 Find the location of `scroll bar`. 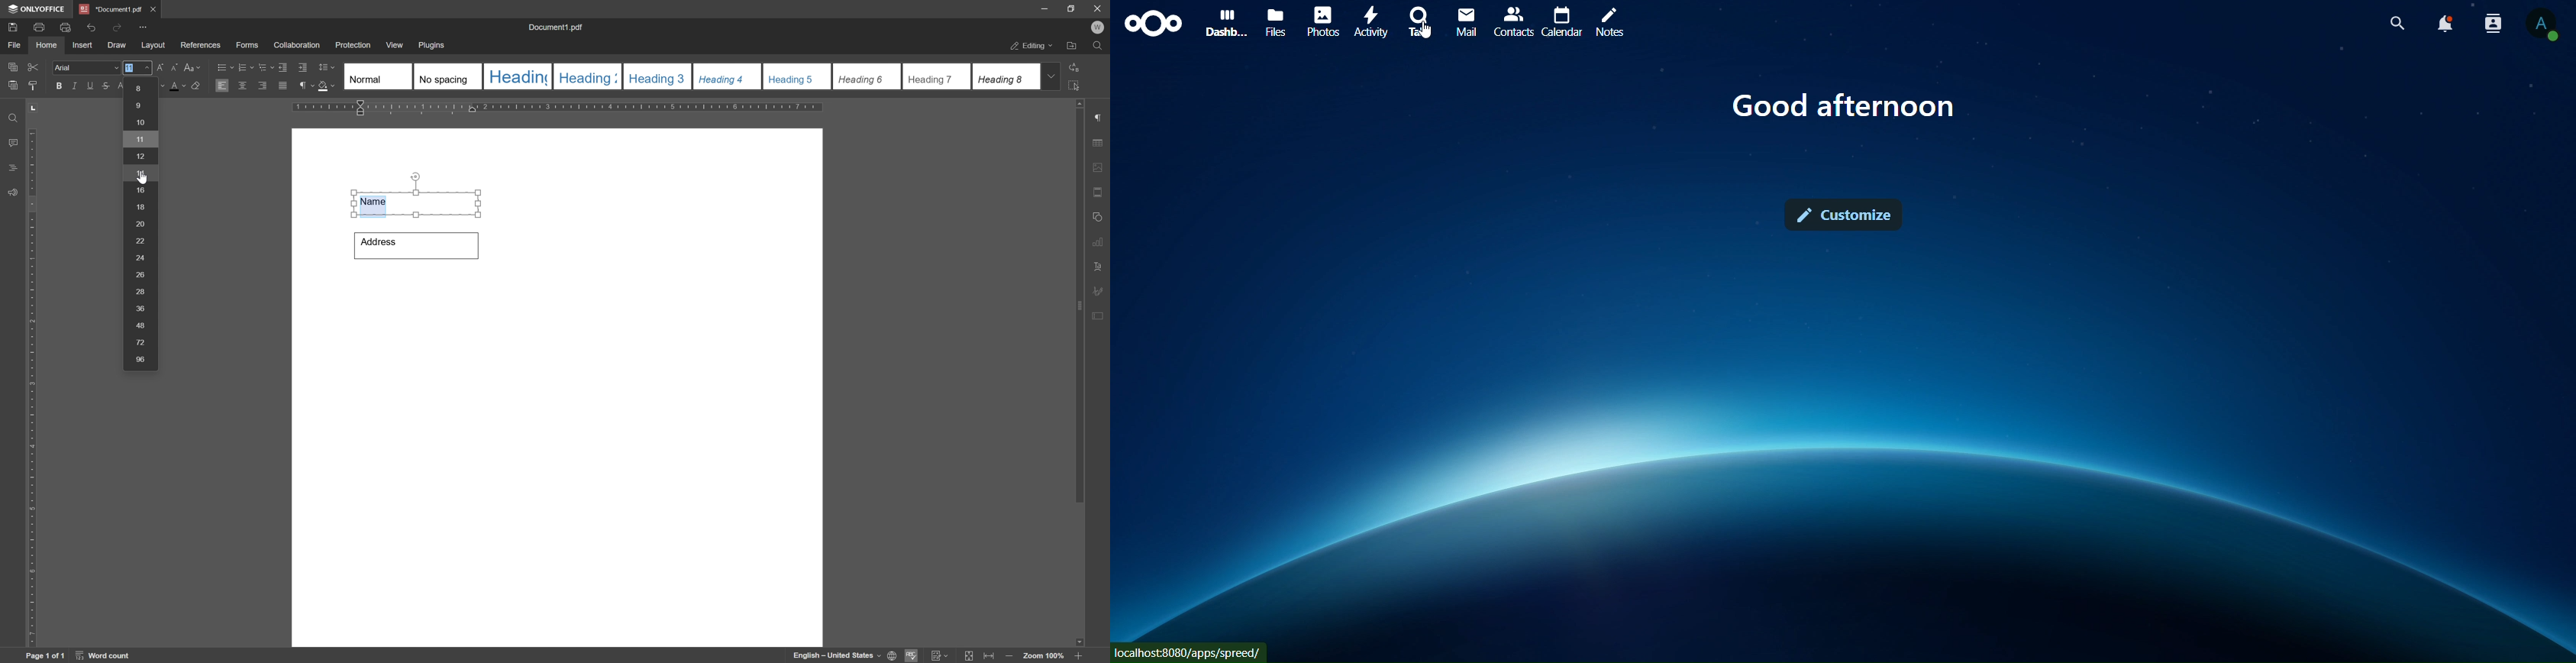

scroll bar is located at coordinates (1080, 300).